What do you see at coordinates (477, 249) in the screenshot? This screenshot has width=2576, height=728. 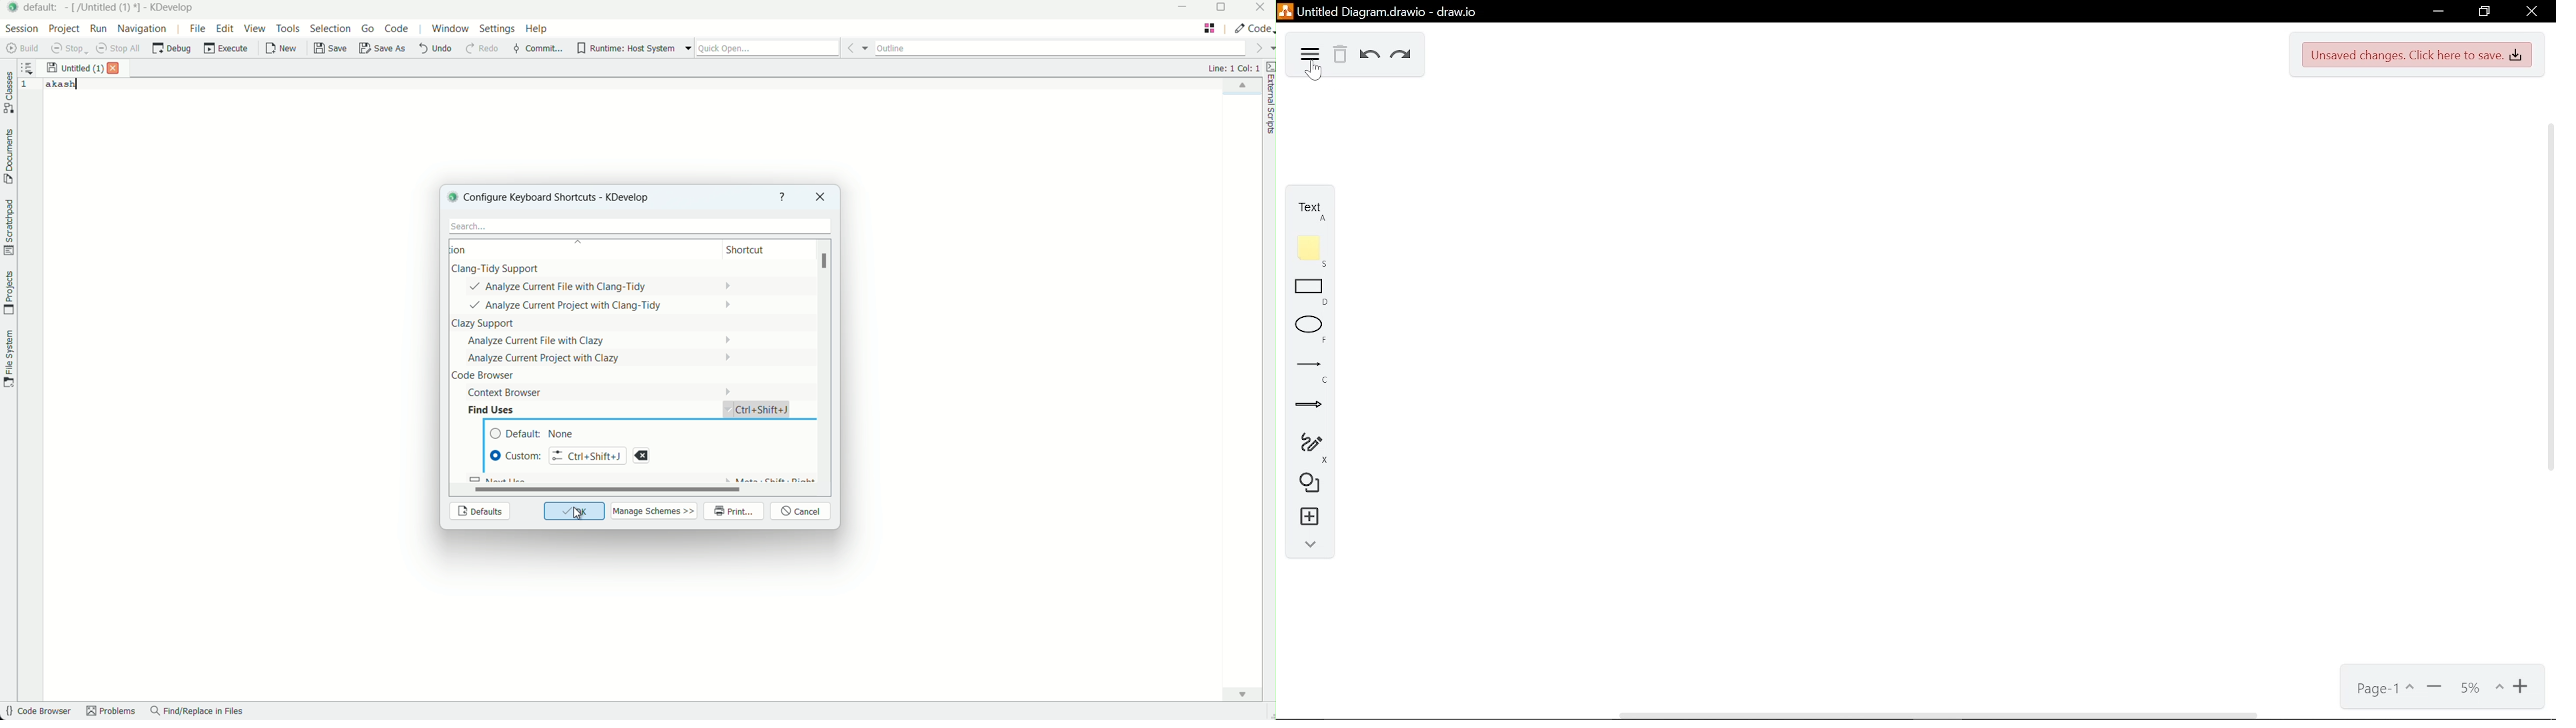 I see `action` at bounding box center [477, 249].